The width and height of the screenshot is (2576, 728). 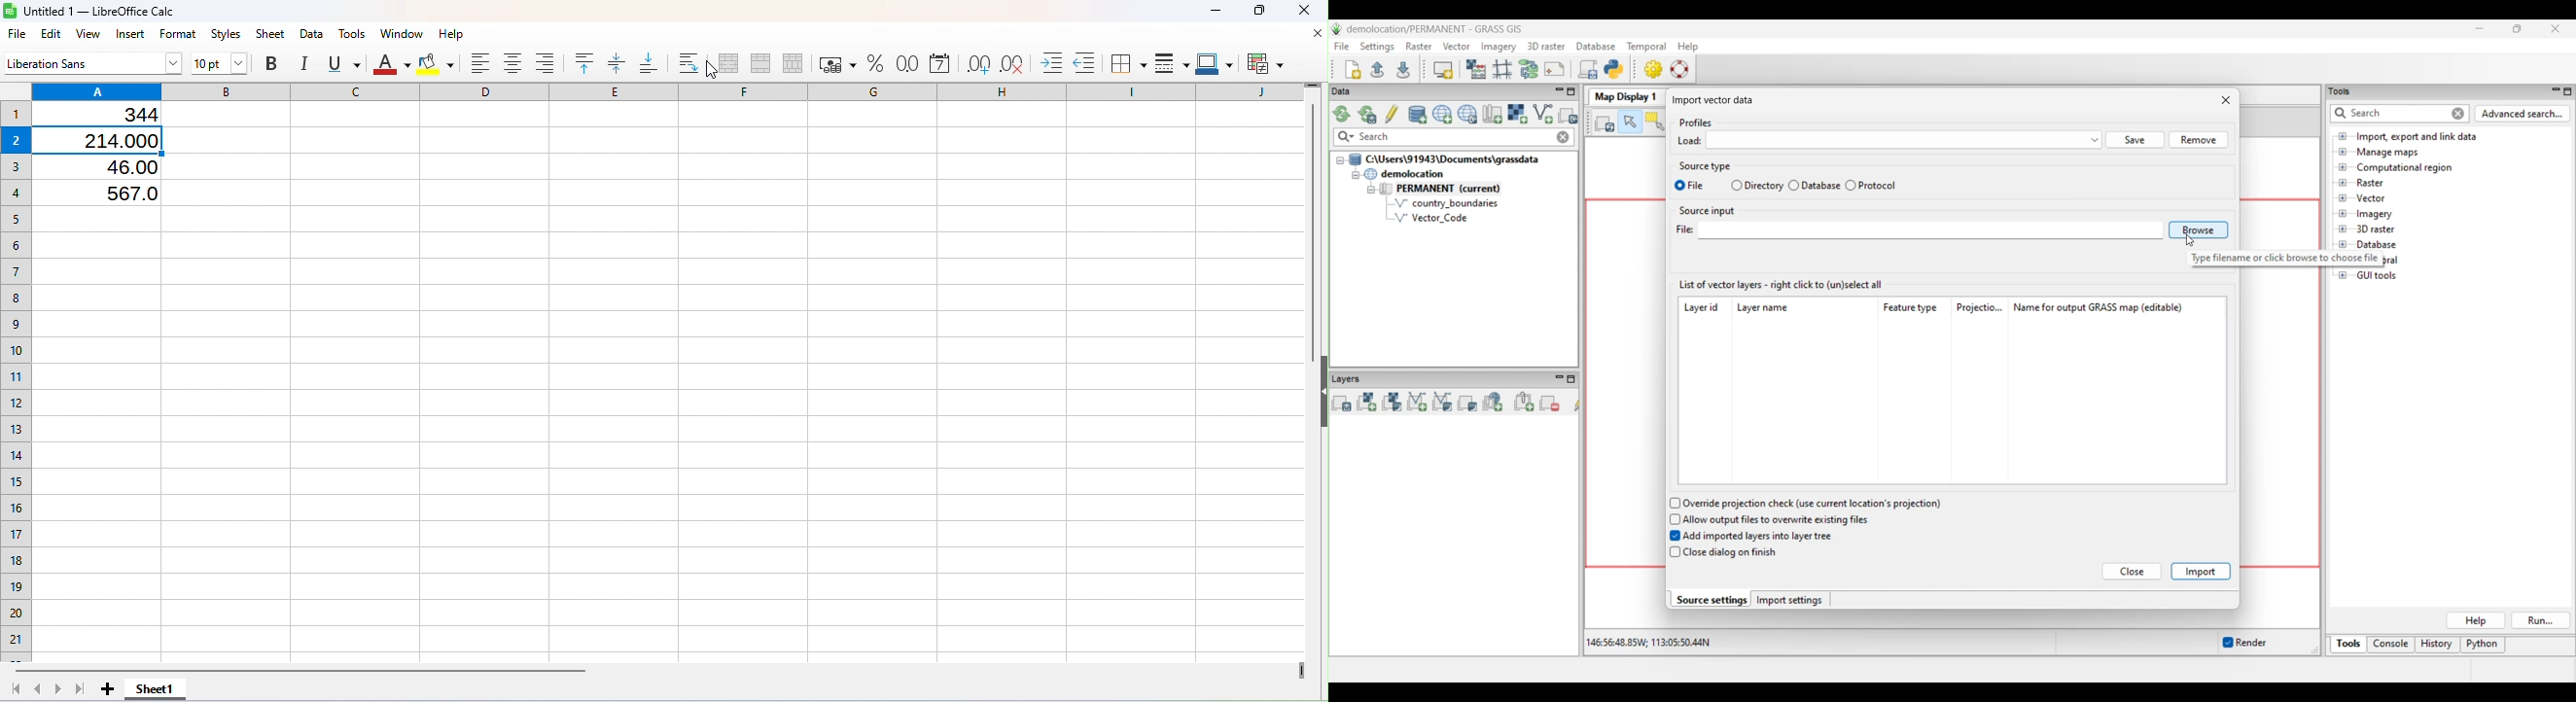 I want to click on Align right, so click(x=547, y=64).